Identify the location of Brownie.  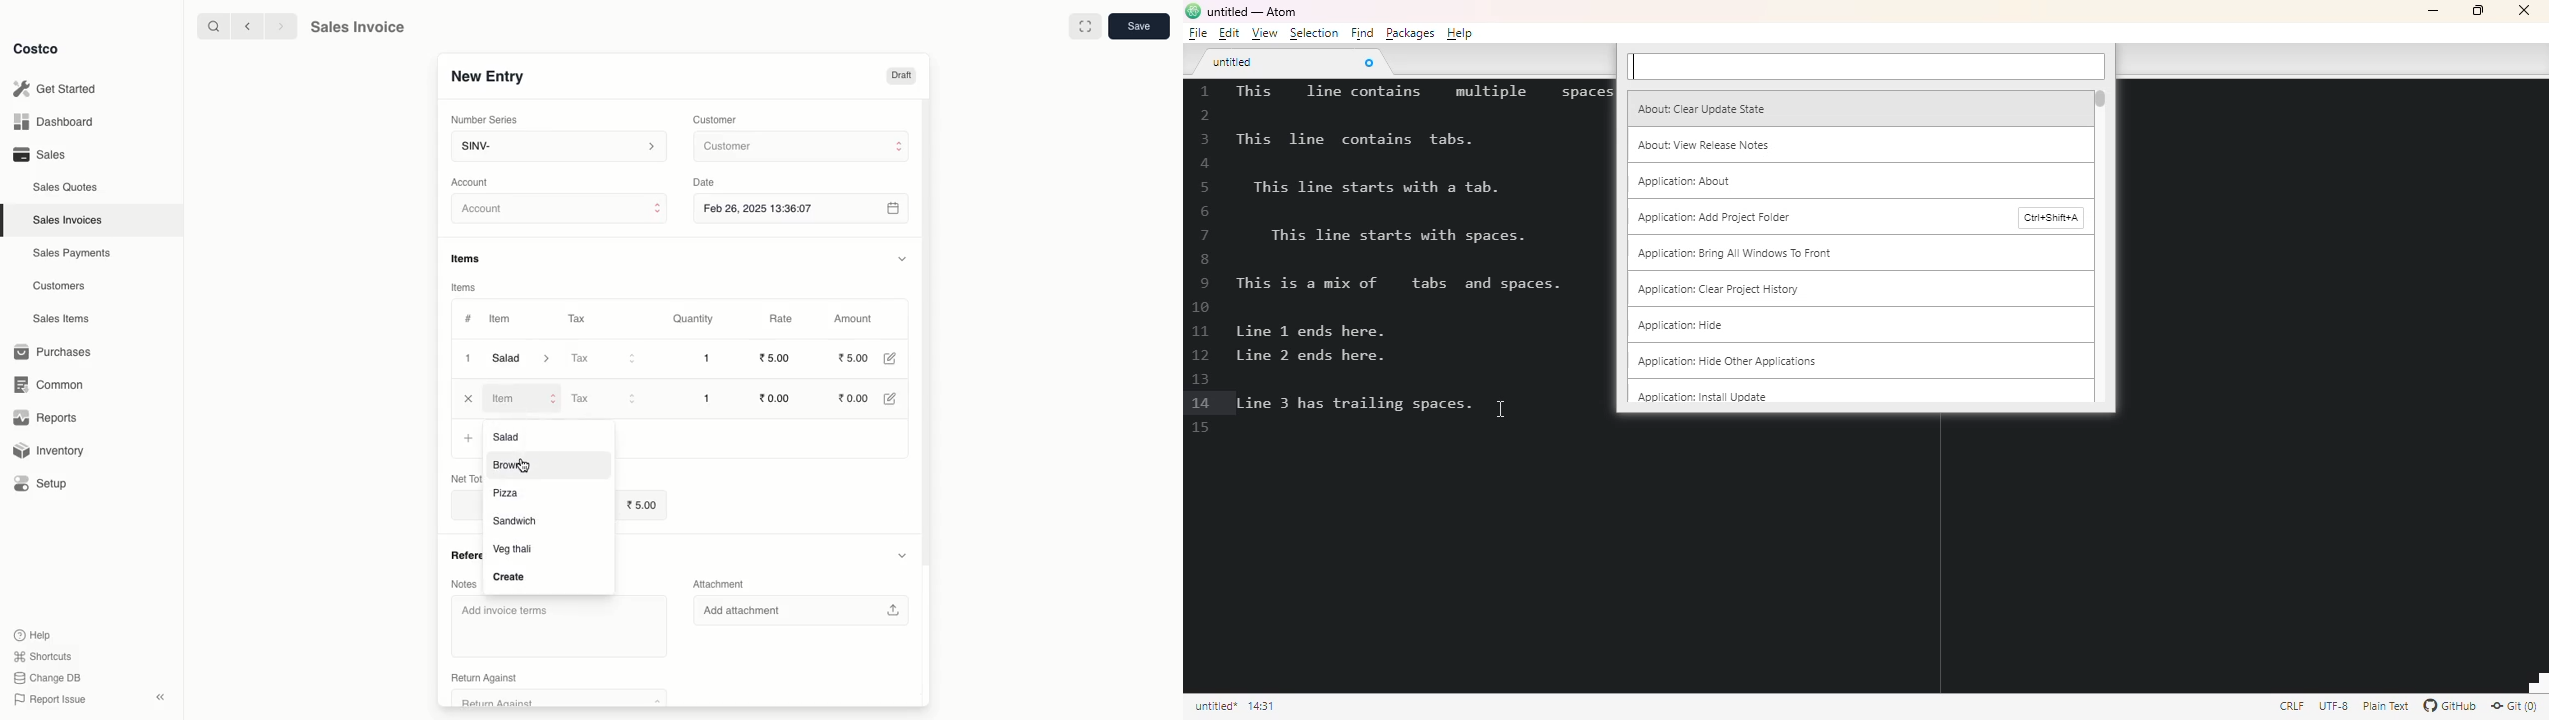
(522, 467).